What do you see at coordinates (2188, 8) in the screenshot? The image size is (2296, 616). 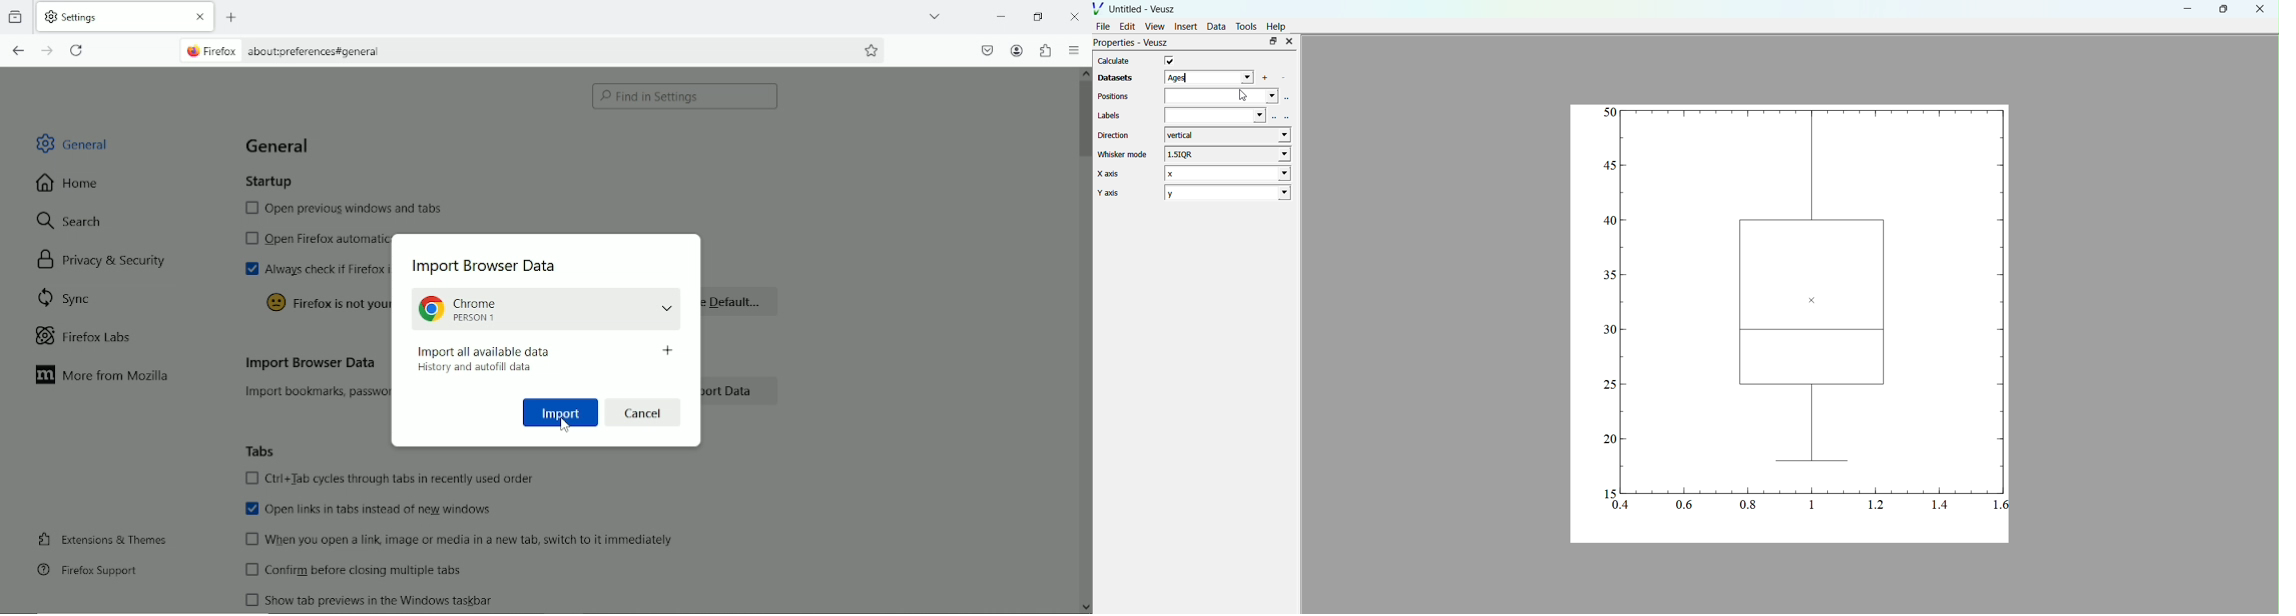 I see `minimise` at bounding box center [2188, 8].